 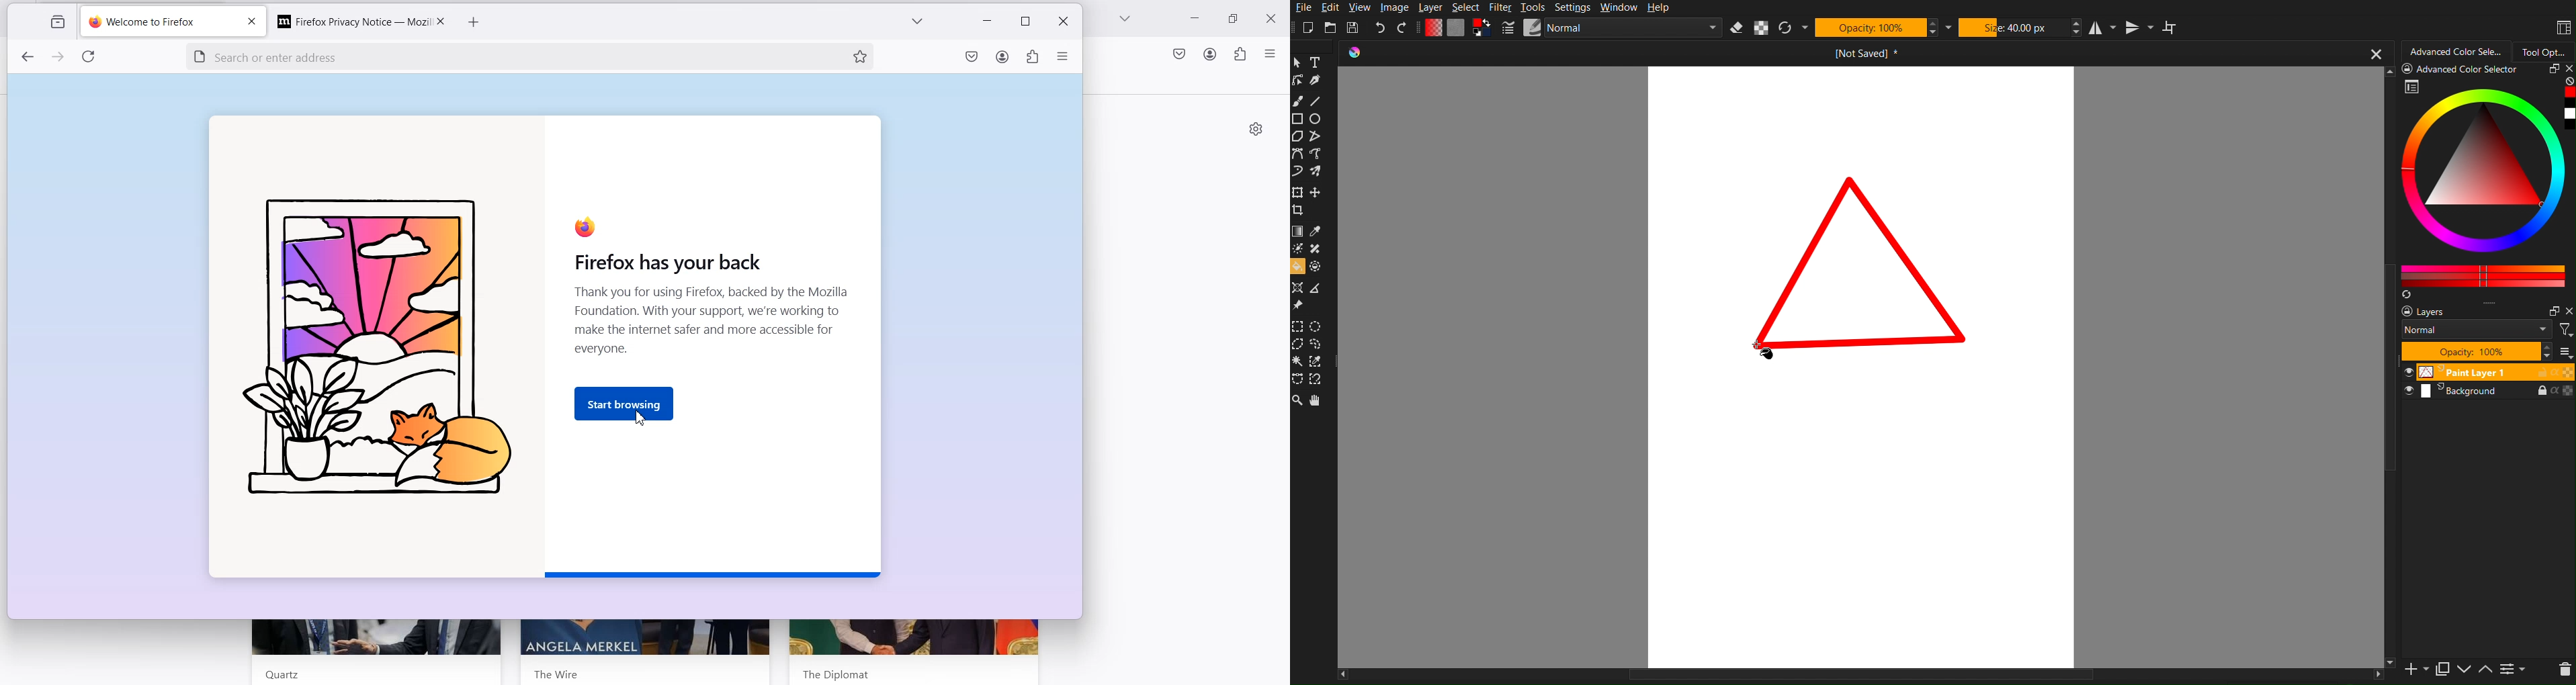 What do you see at coordinates (1299, 288) in the screenshot?
I see `assistant tool` at bounding box center [1299, 288].